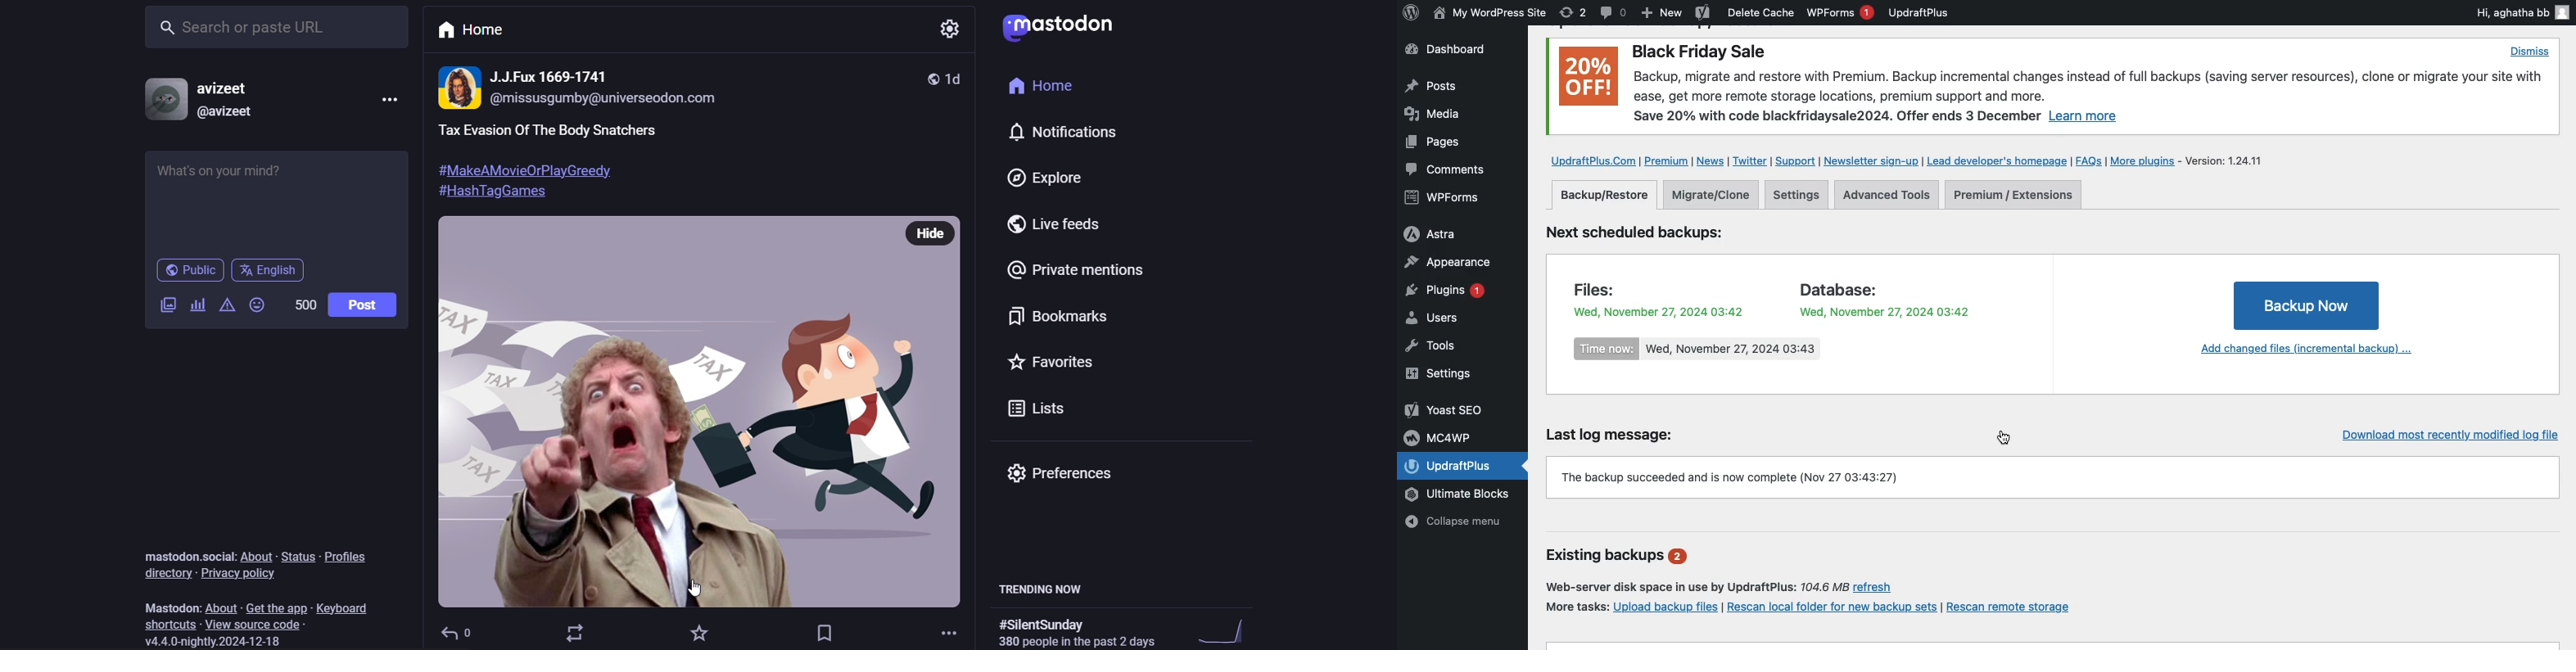  I want to click on 1d, so click(938, 79).